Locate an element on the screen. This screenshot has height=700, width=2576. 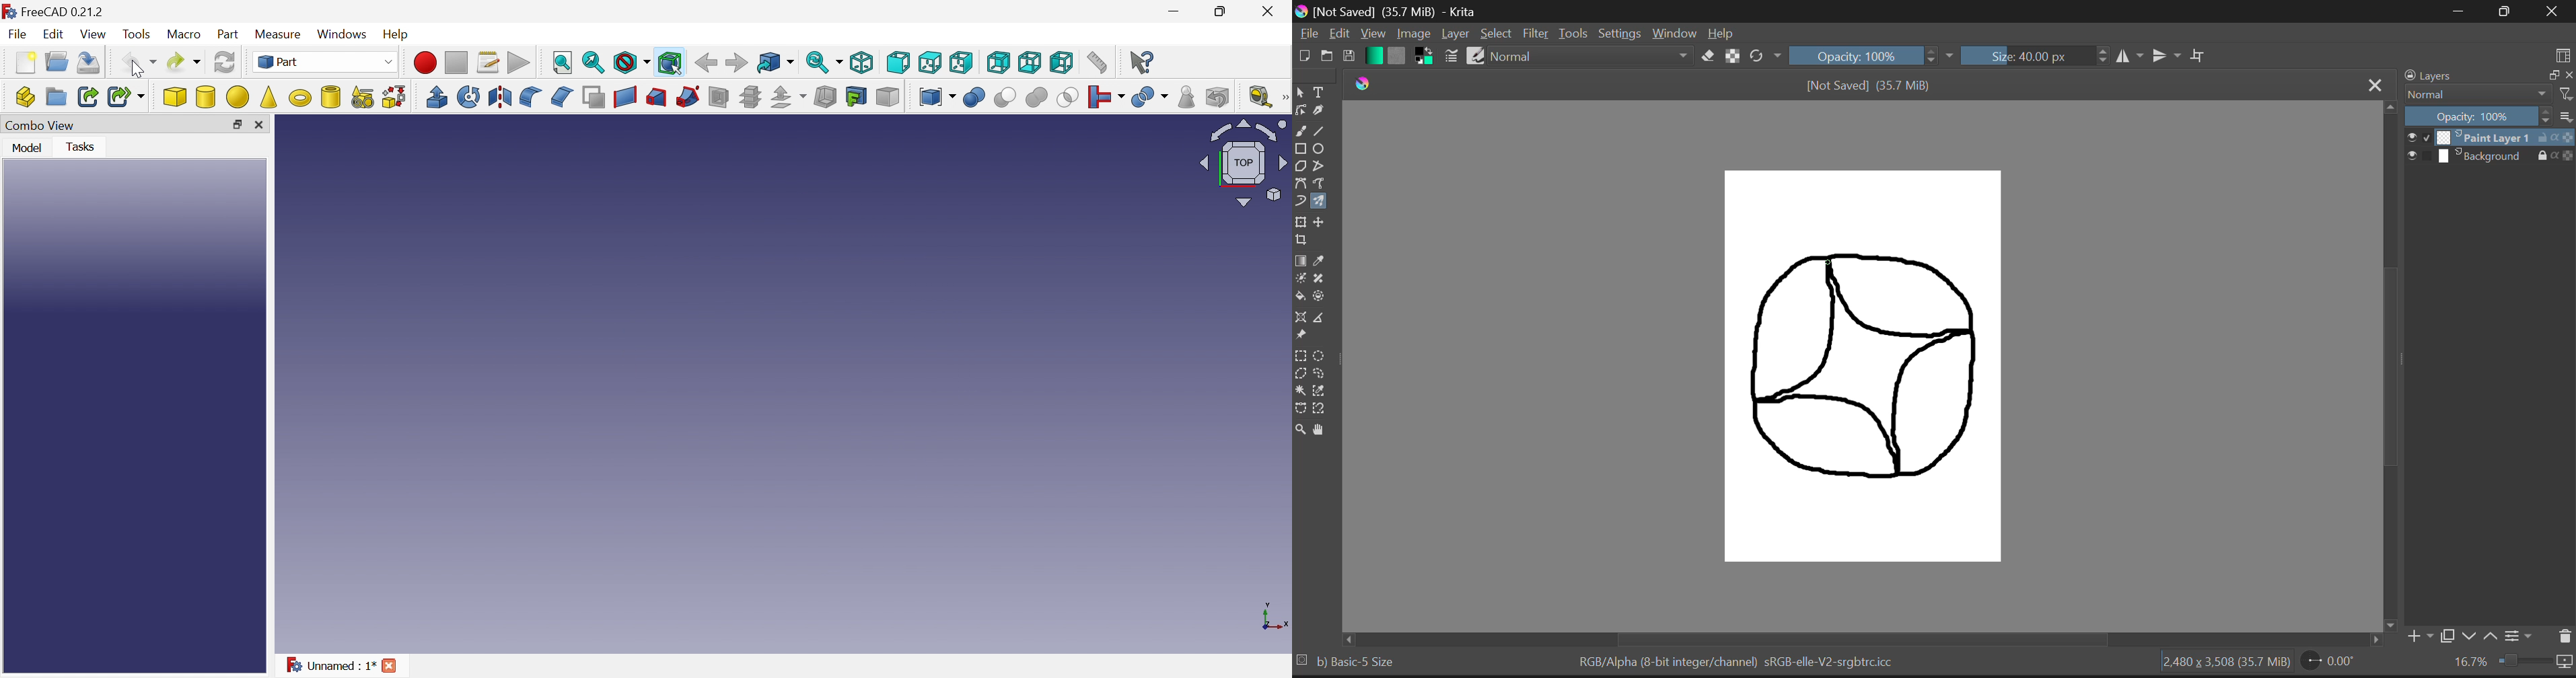
Mirroring... is located at coordinates (499, 96).